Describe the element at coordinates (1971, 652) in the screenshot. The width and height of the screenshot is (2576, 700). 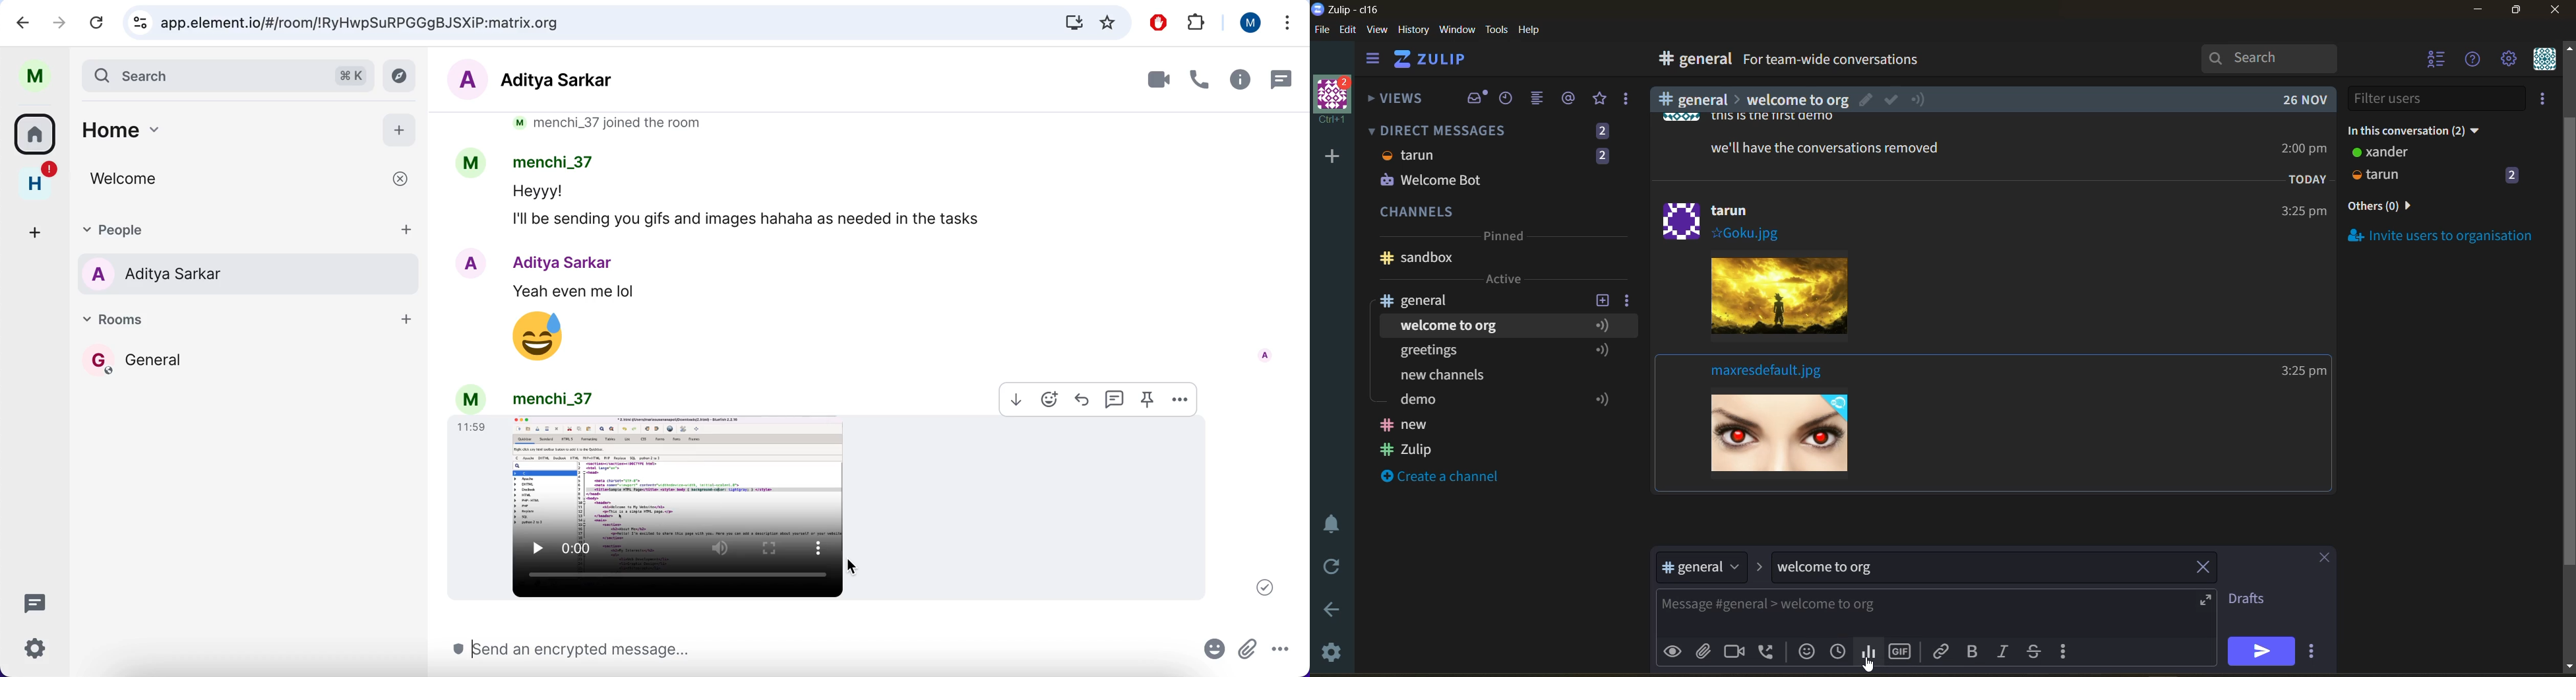
I see `bold` at that location.